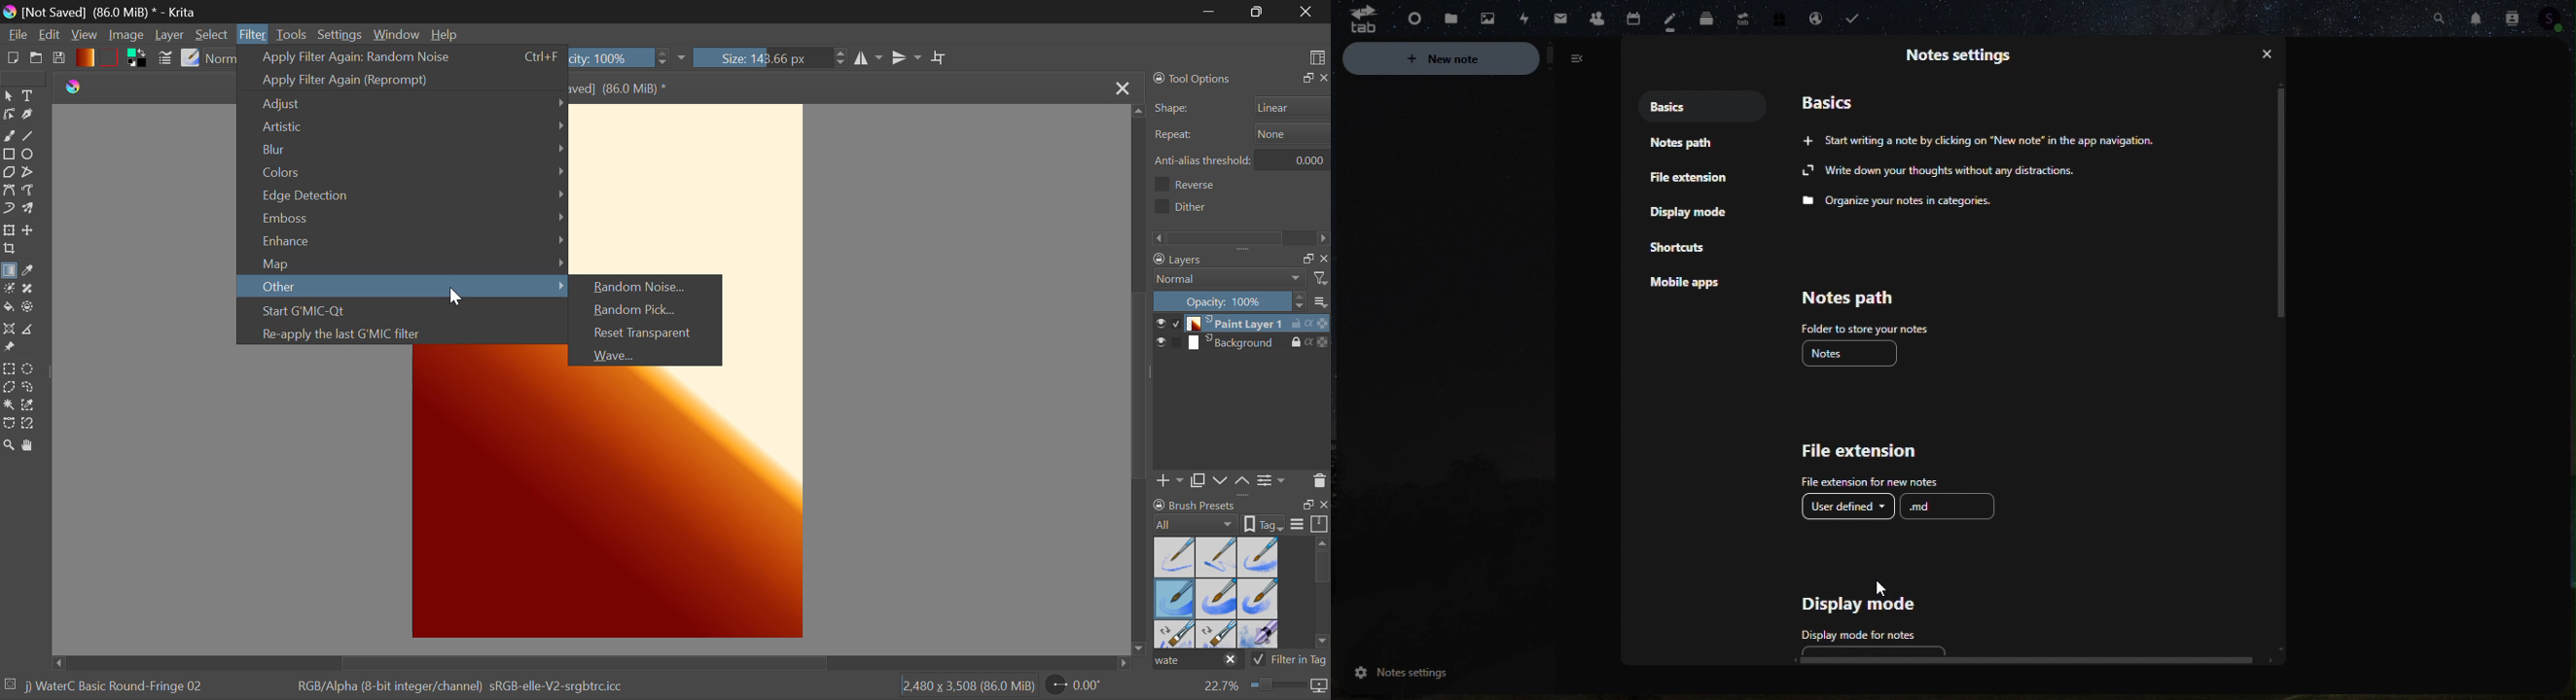 Image resolution: width=2576 pixels, height=700 pixels. I want to click on Notes Settings, so click(1435, 673).